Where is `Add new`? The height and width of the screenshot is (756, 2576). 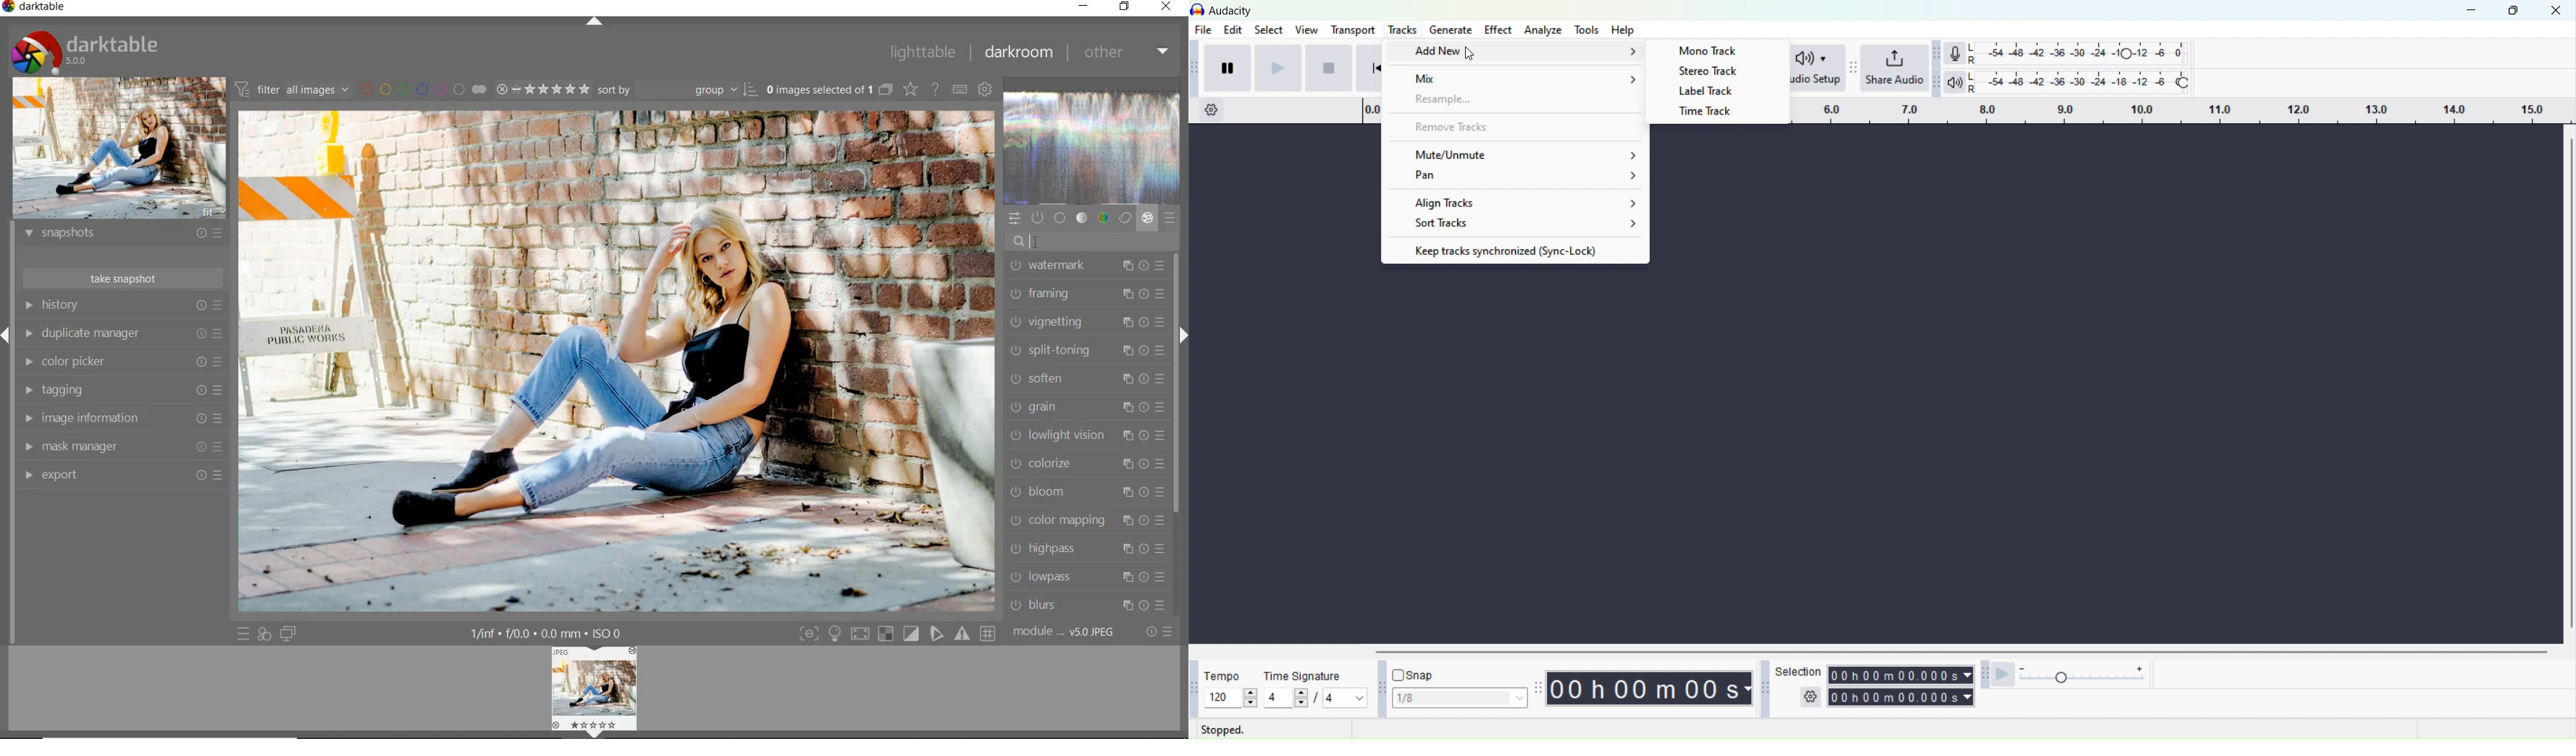 Add new is located at coordinates (1519, 50).